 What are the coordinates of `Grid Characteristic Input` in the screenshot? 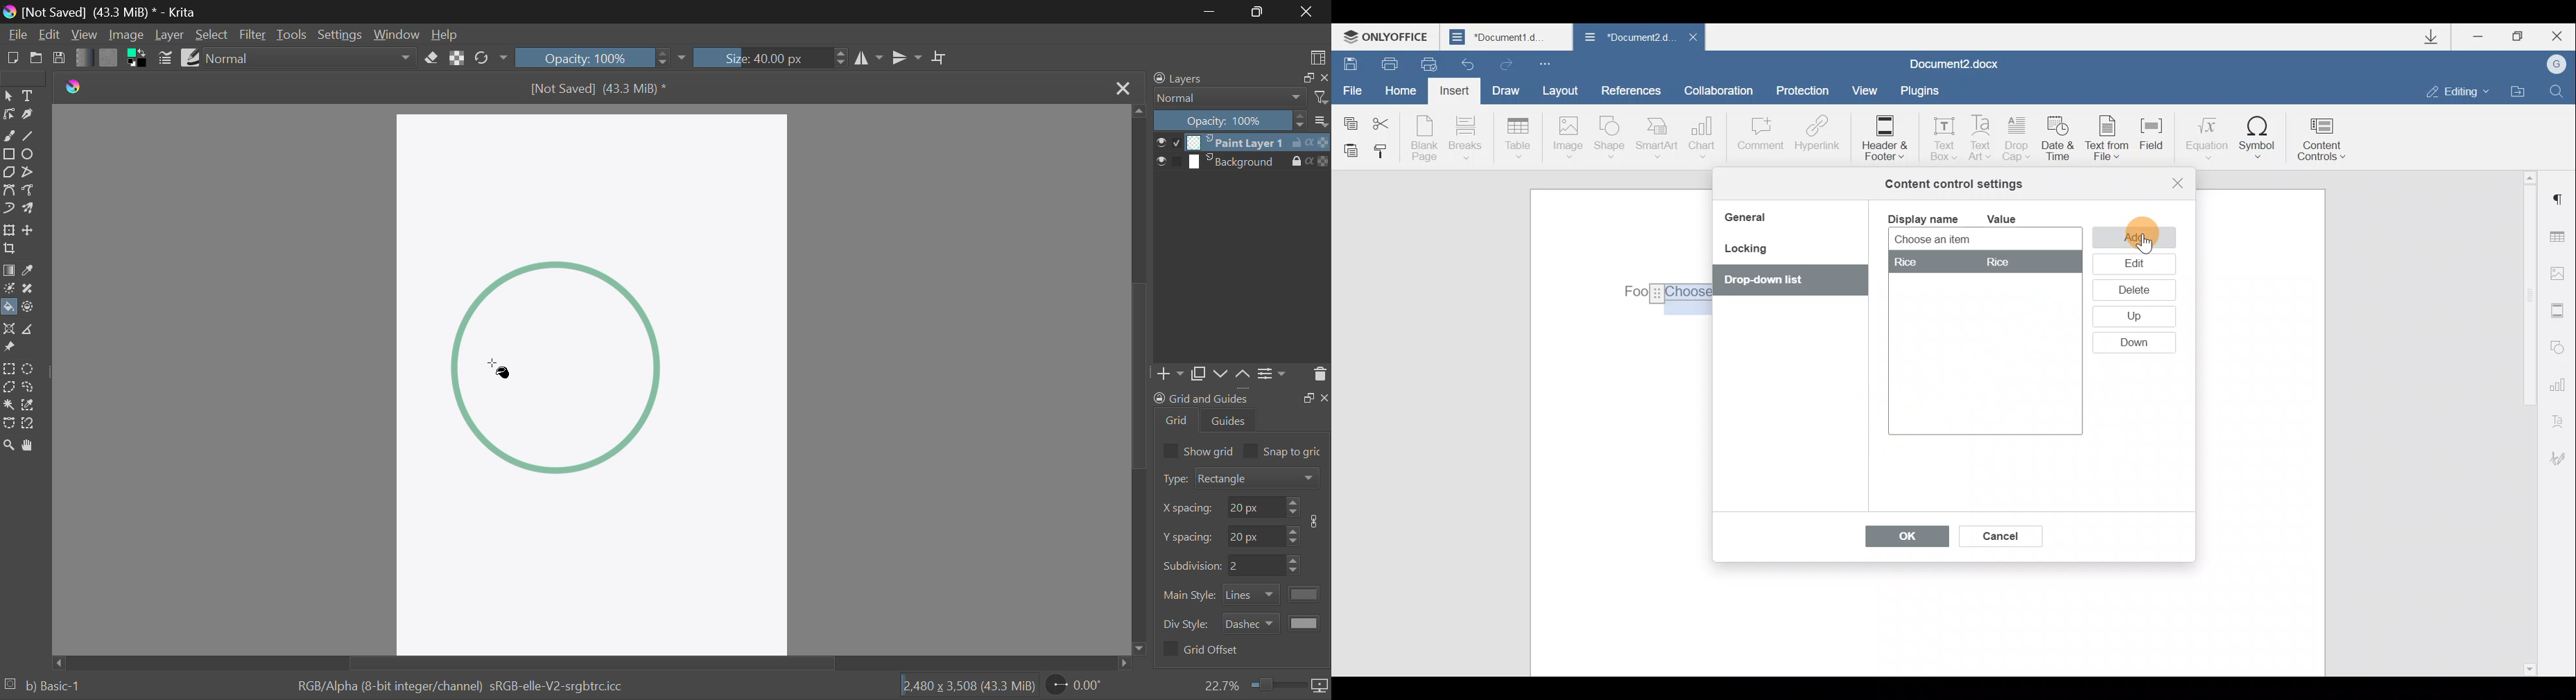 It's located at (1244, 566).